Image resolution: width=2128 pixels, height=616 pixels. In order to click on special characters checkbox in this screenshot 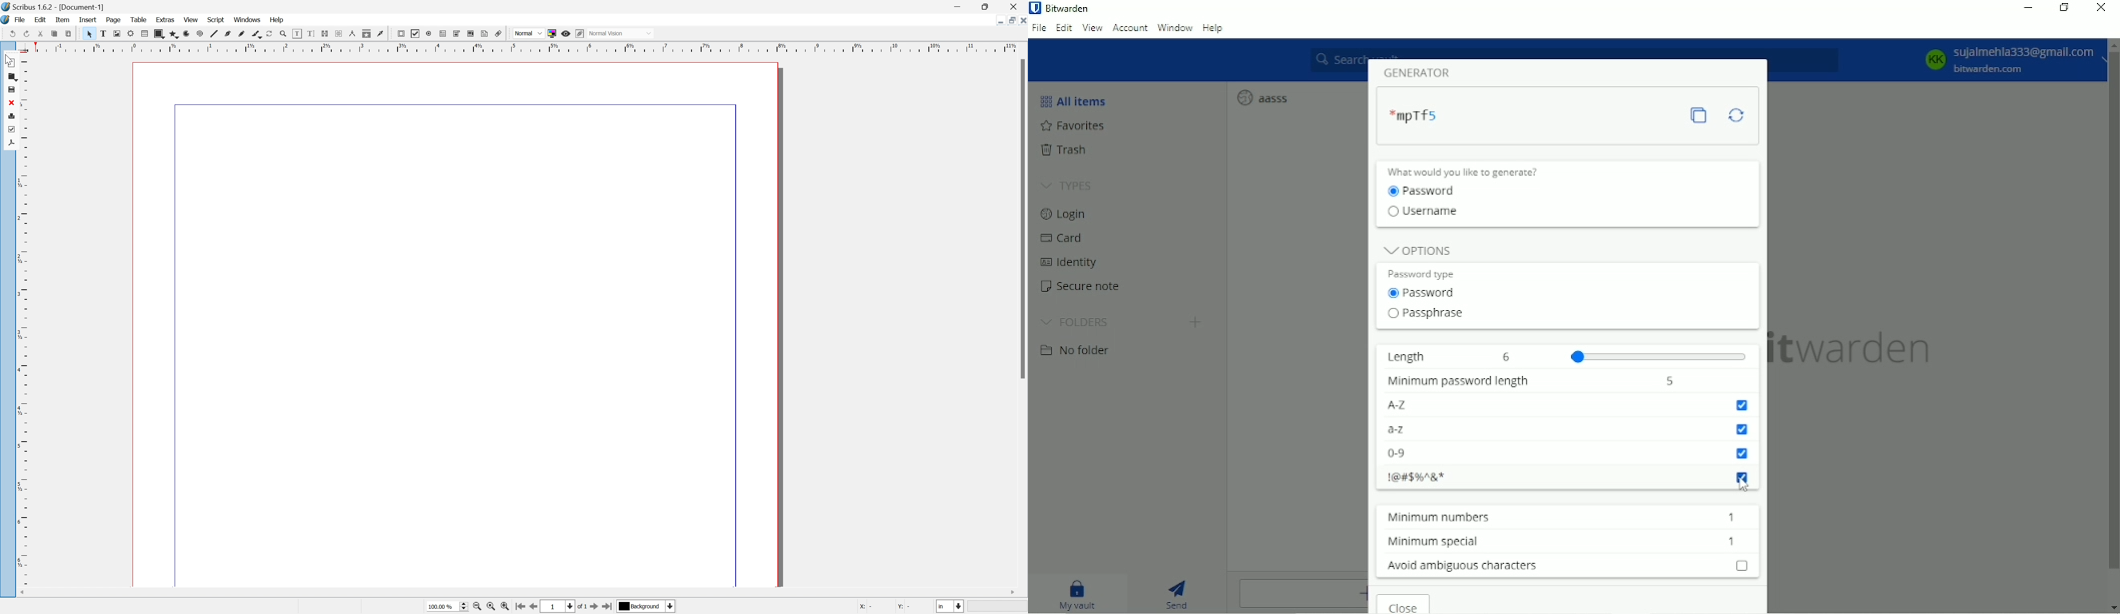, I will do `click(1745, 480)`.